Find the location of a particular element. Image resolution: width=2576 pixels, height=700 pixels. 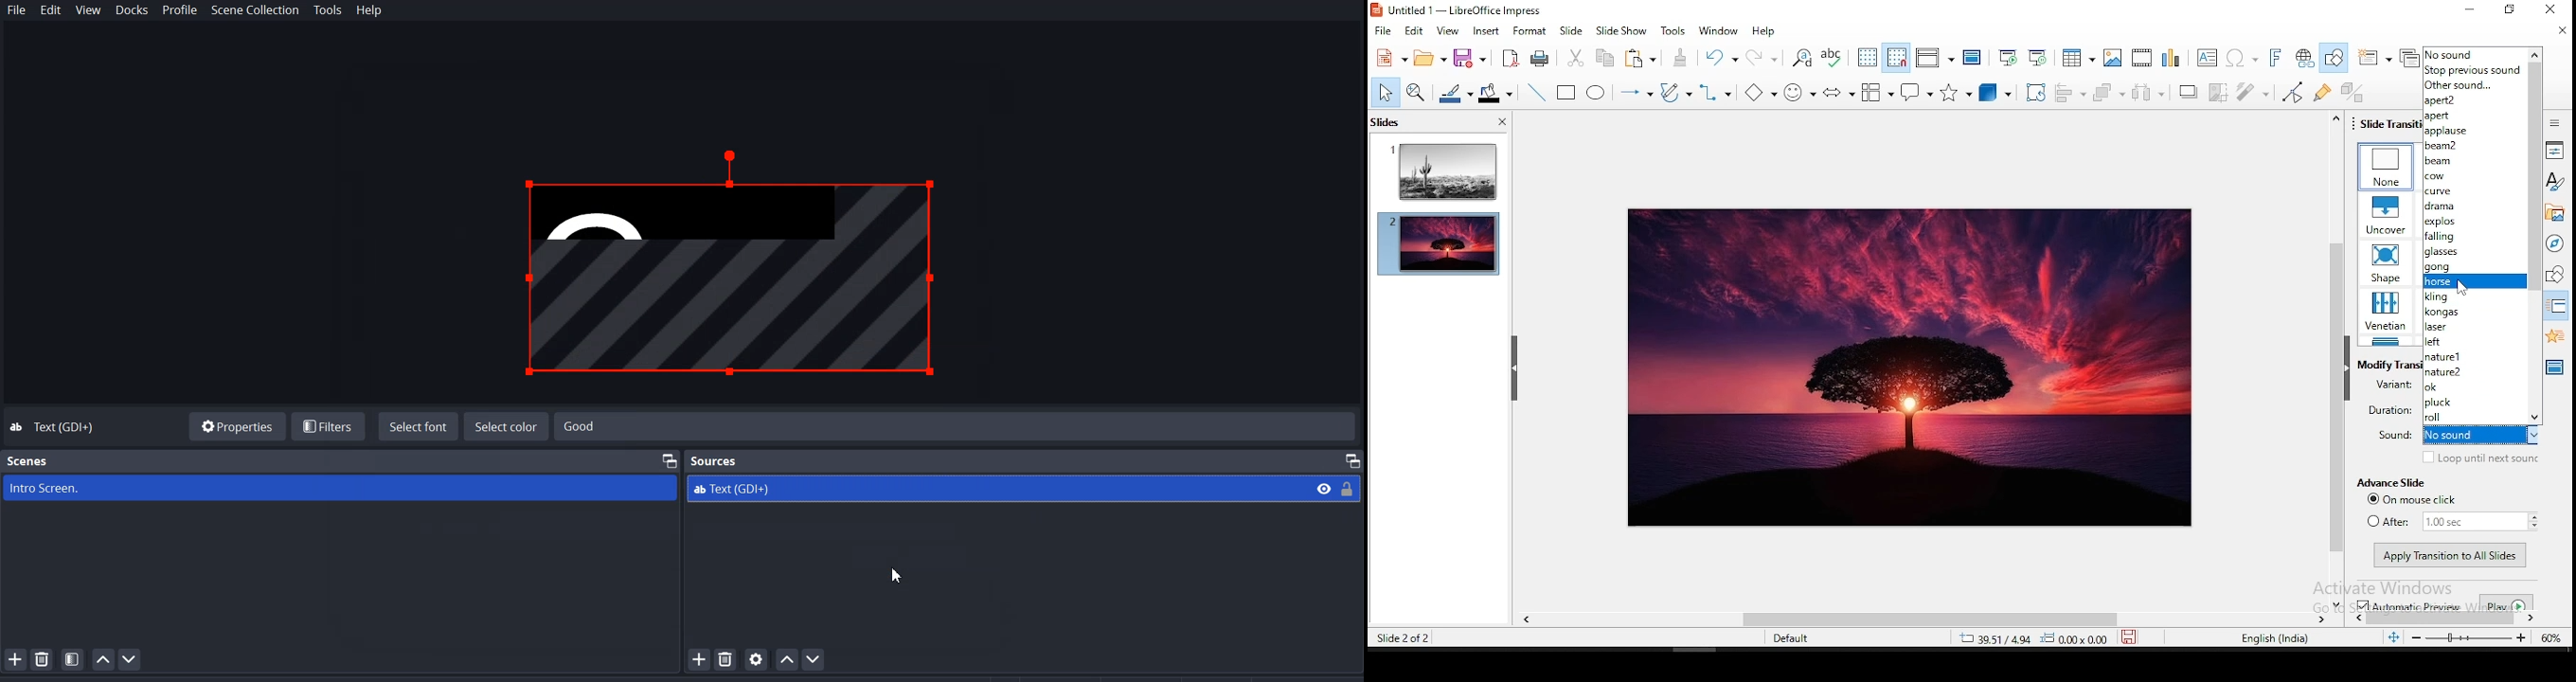

pluck is located at coordinates (2472, 402).